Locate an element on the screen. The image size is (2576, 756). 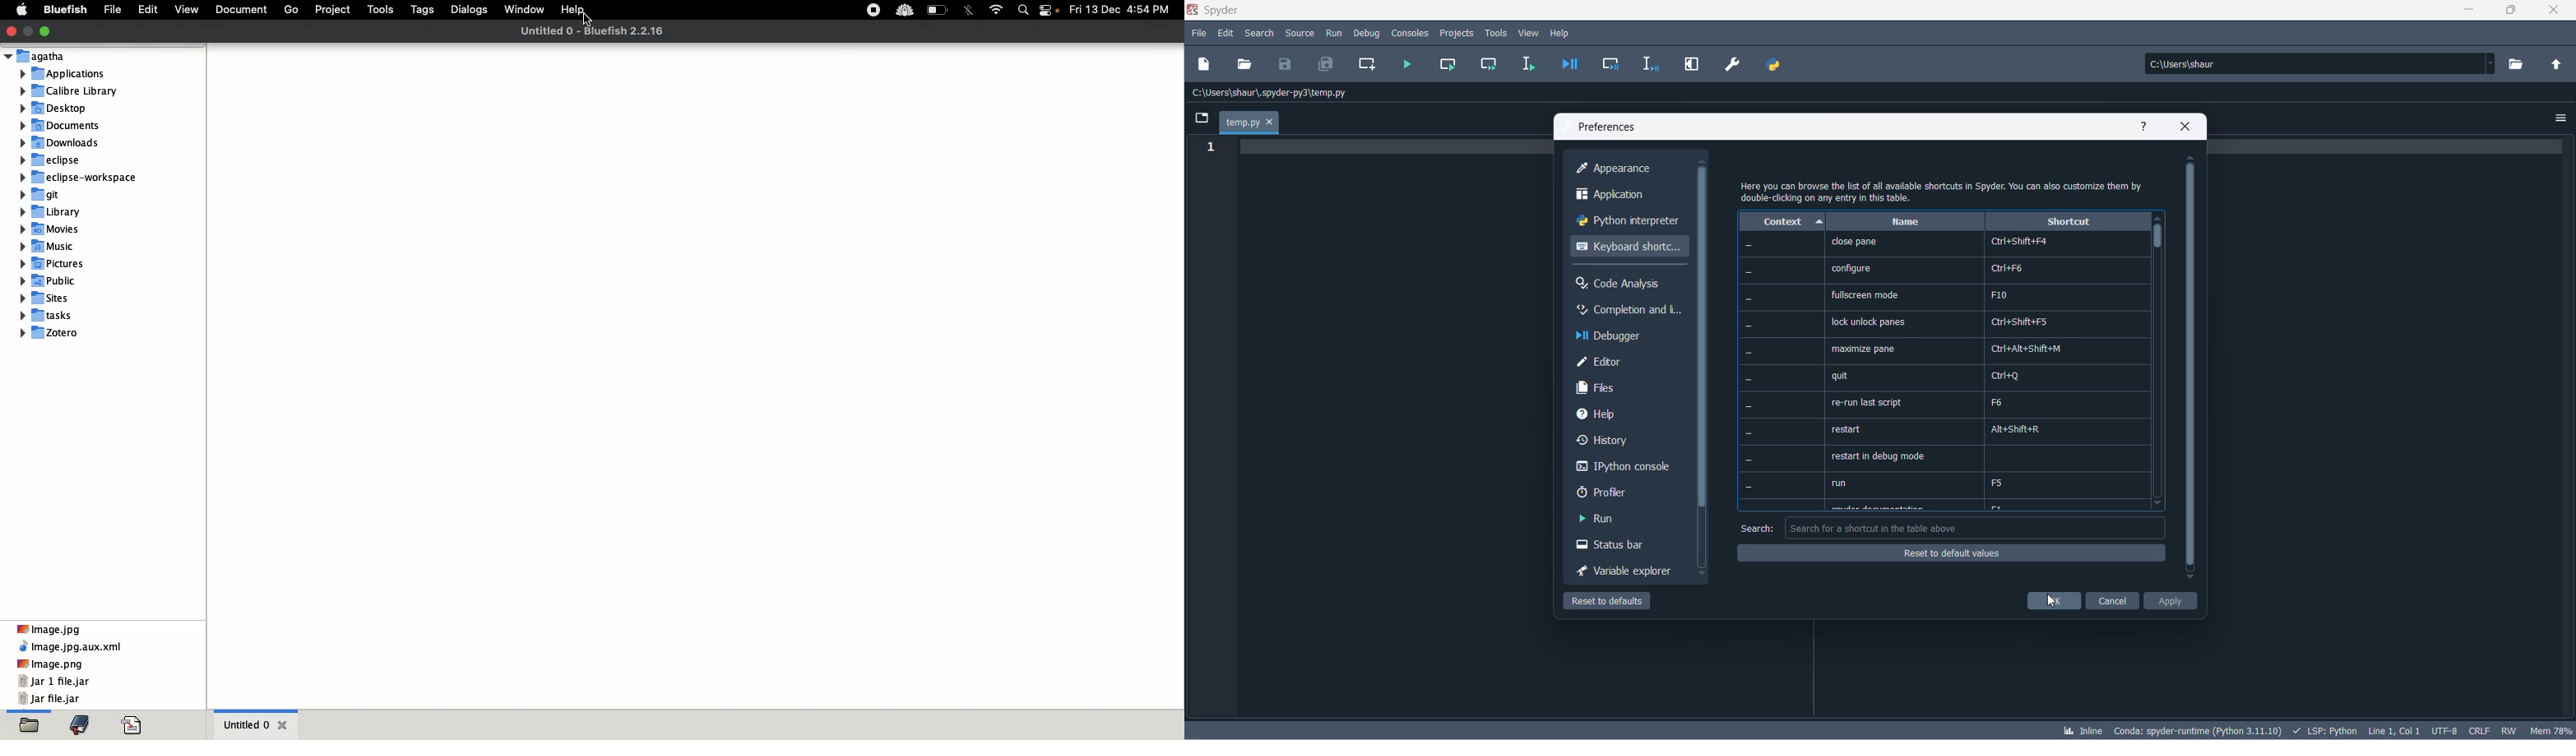
debug cell is located at coordinates (1611, 65).